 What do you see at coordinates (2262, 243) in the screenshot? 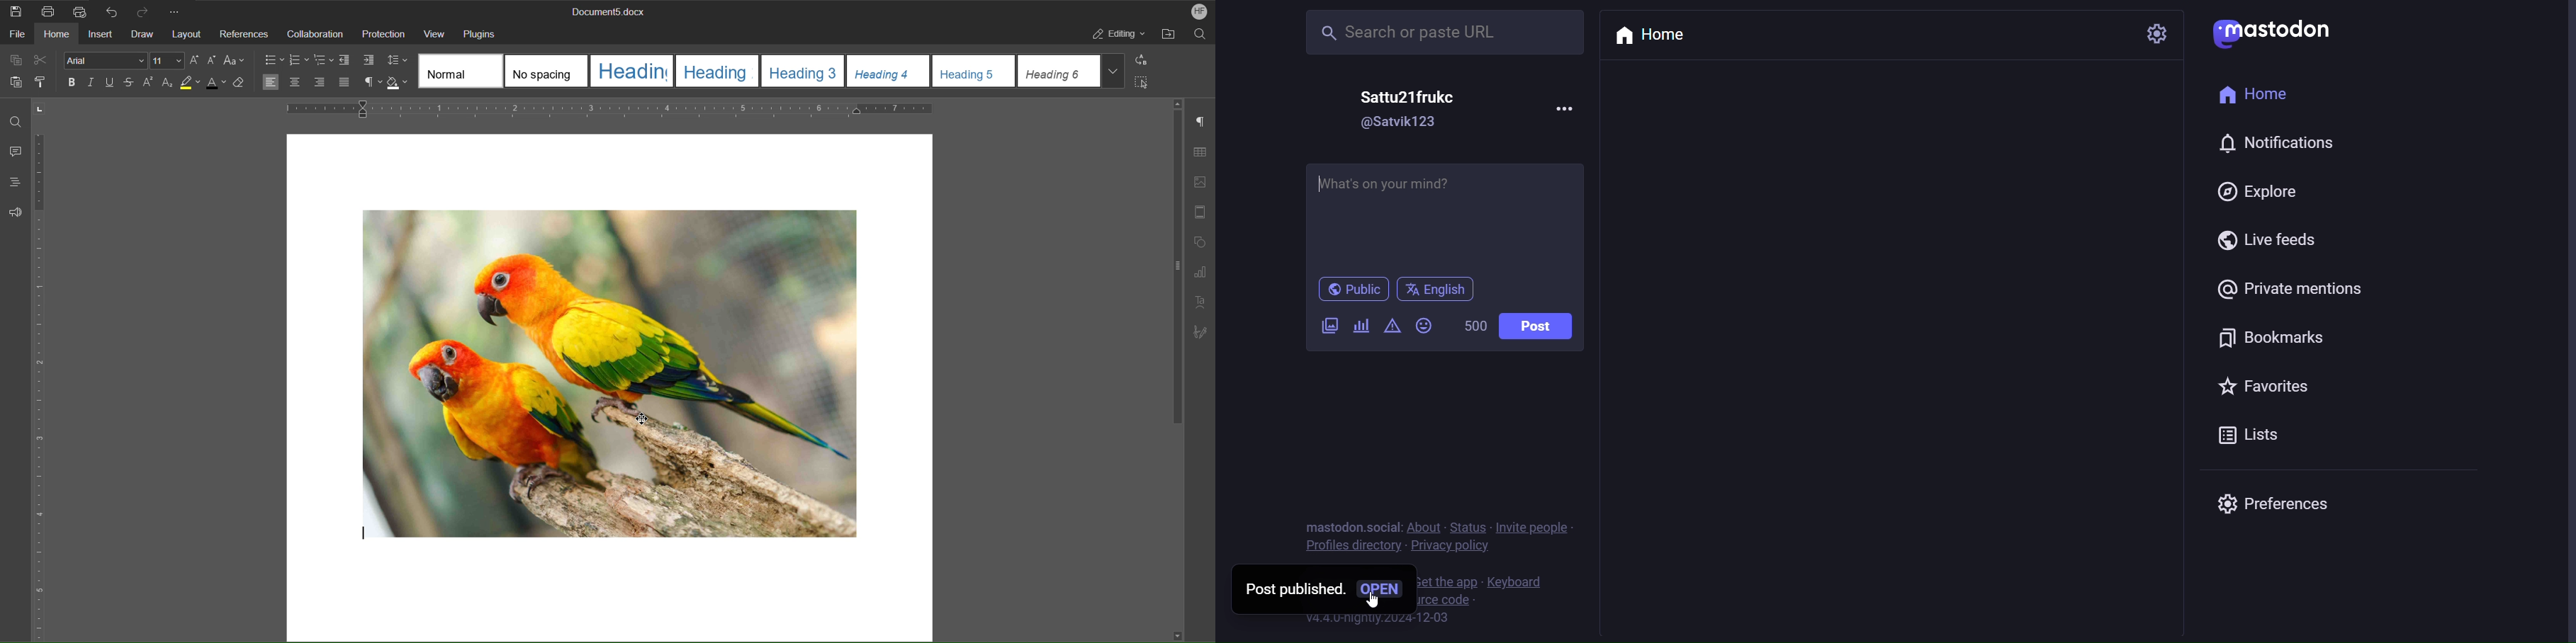
I see `live feeds` at bounding box center [2262, 243].